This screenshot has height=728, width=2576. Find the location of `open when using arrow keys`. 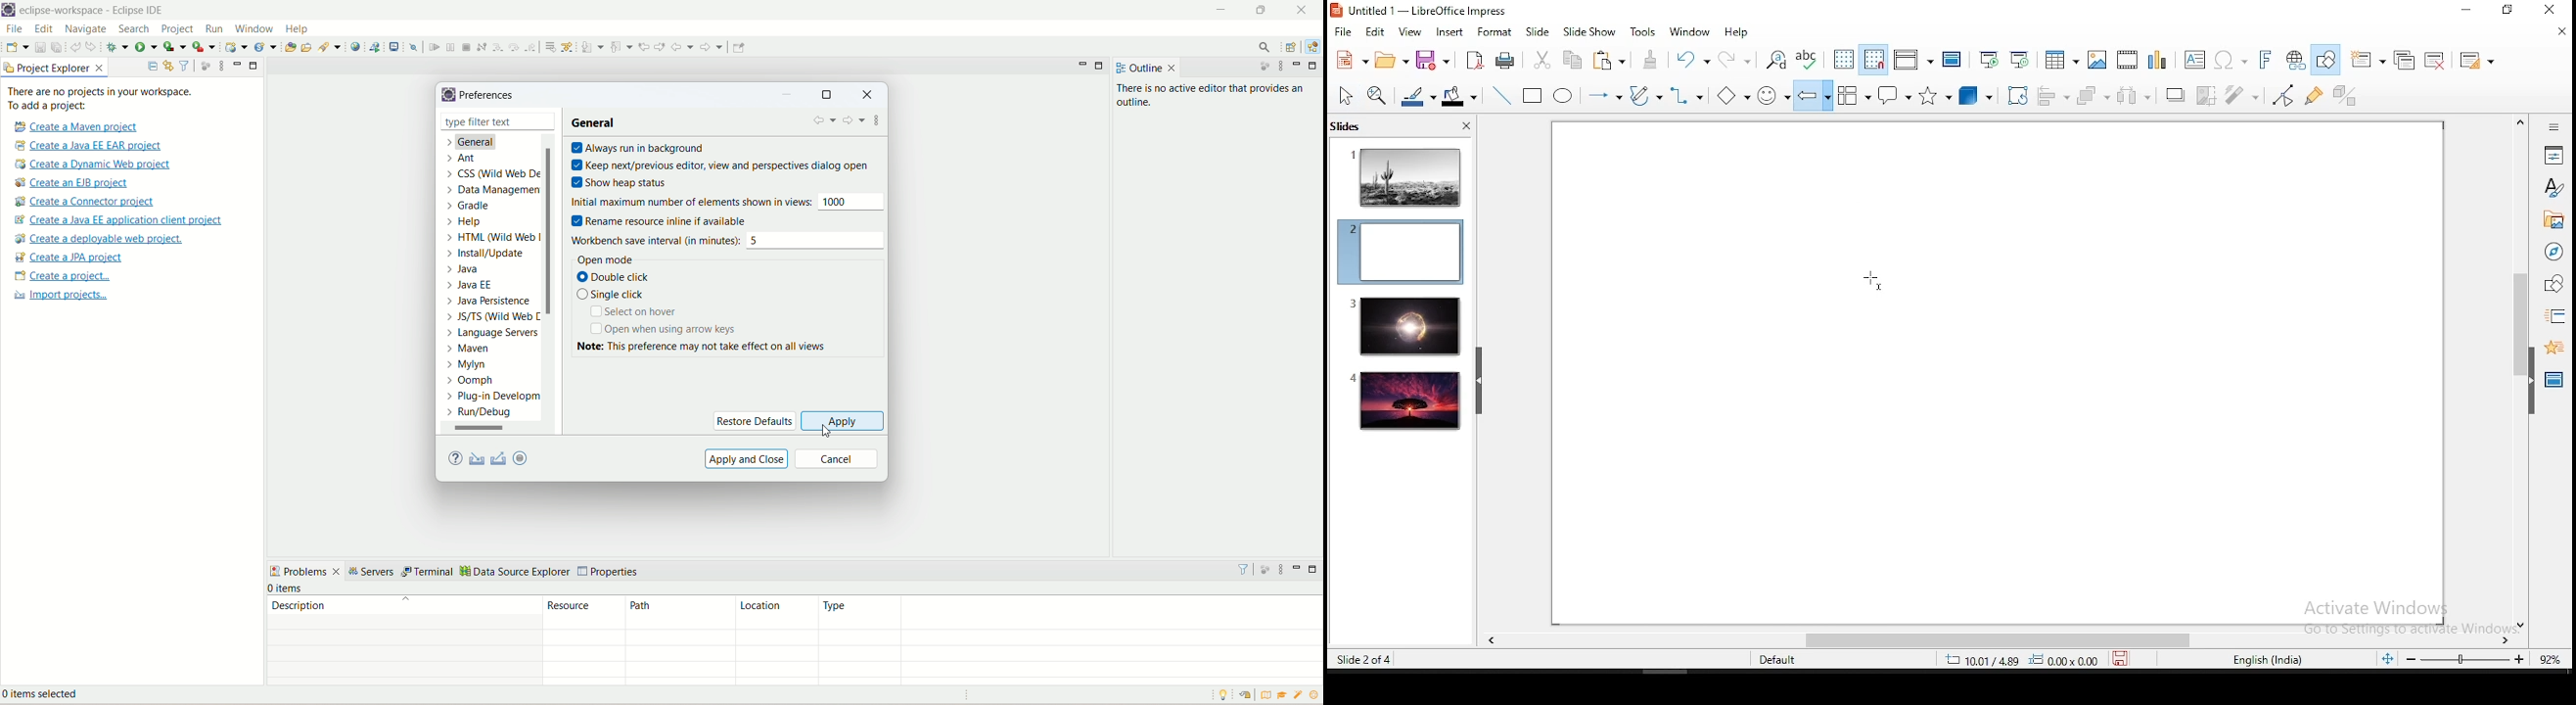

open when using arrow keys is located at coordinates (663, 329).